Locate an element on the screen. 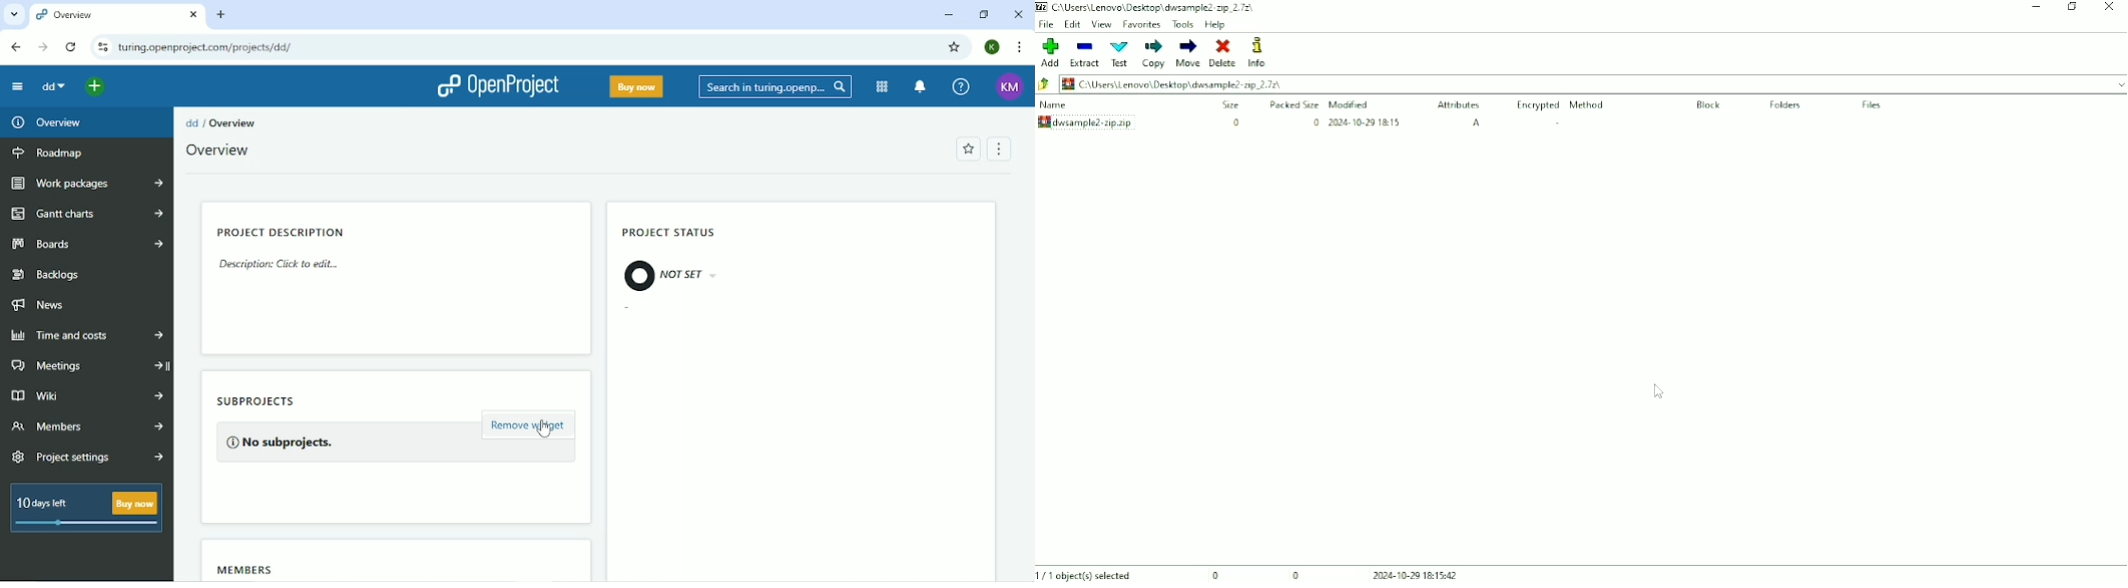 This screenshot has width=2128, height=588. Remove widget is located at coordinates (529, 427).